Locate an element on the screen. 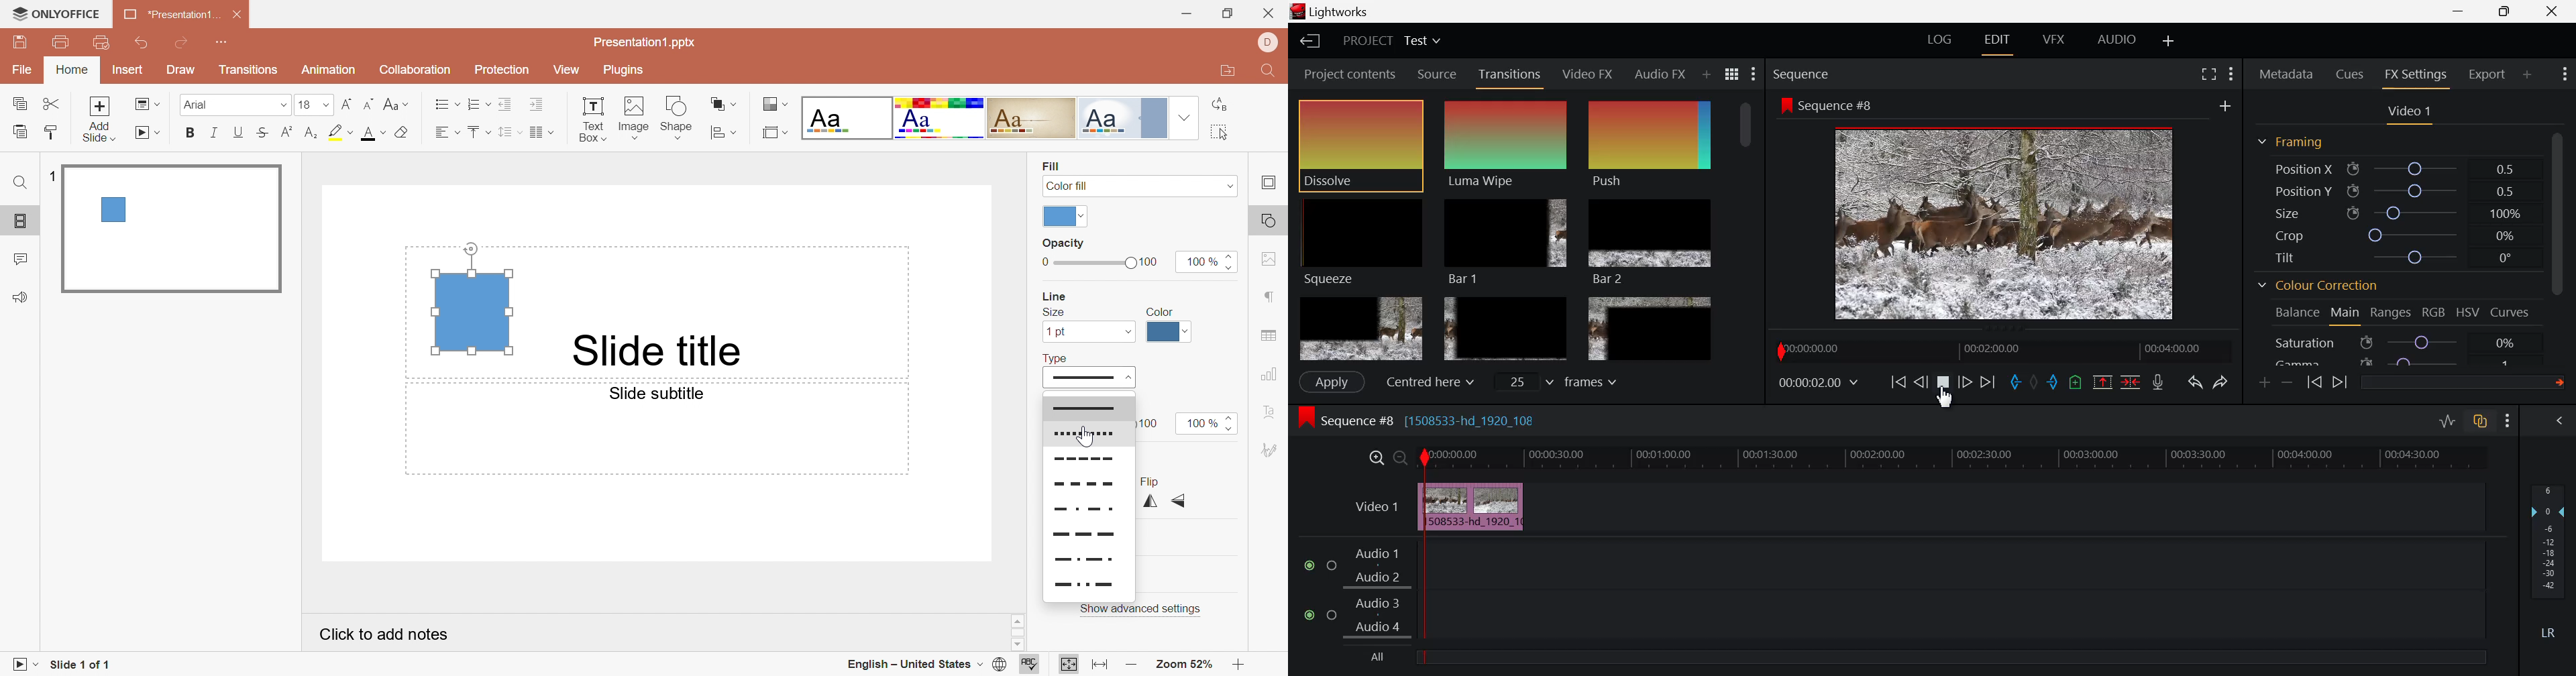 This screenshot has width=2576, height=700. Show Settings is located at coordinates (1755, 74).